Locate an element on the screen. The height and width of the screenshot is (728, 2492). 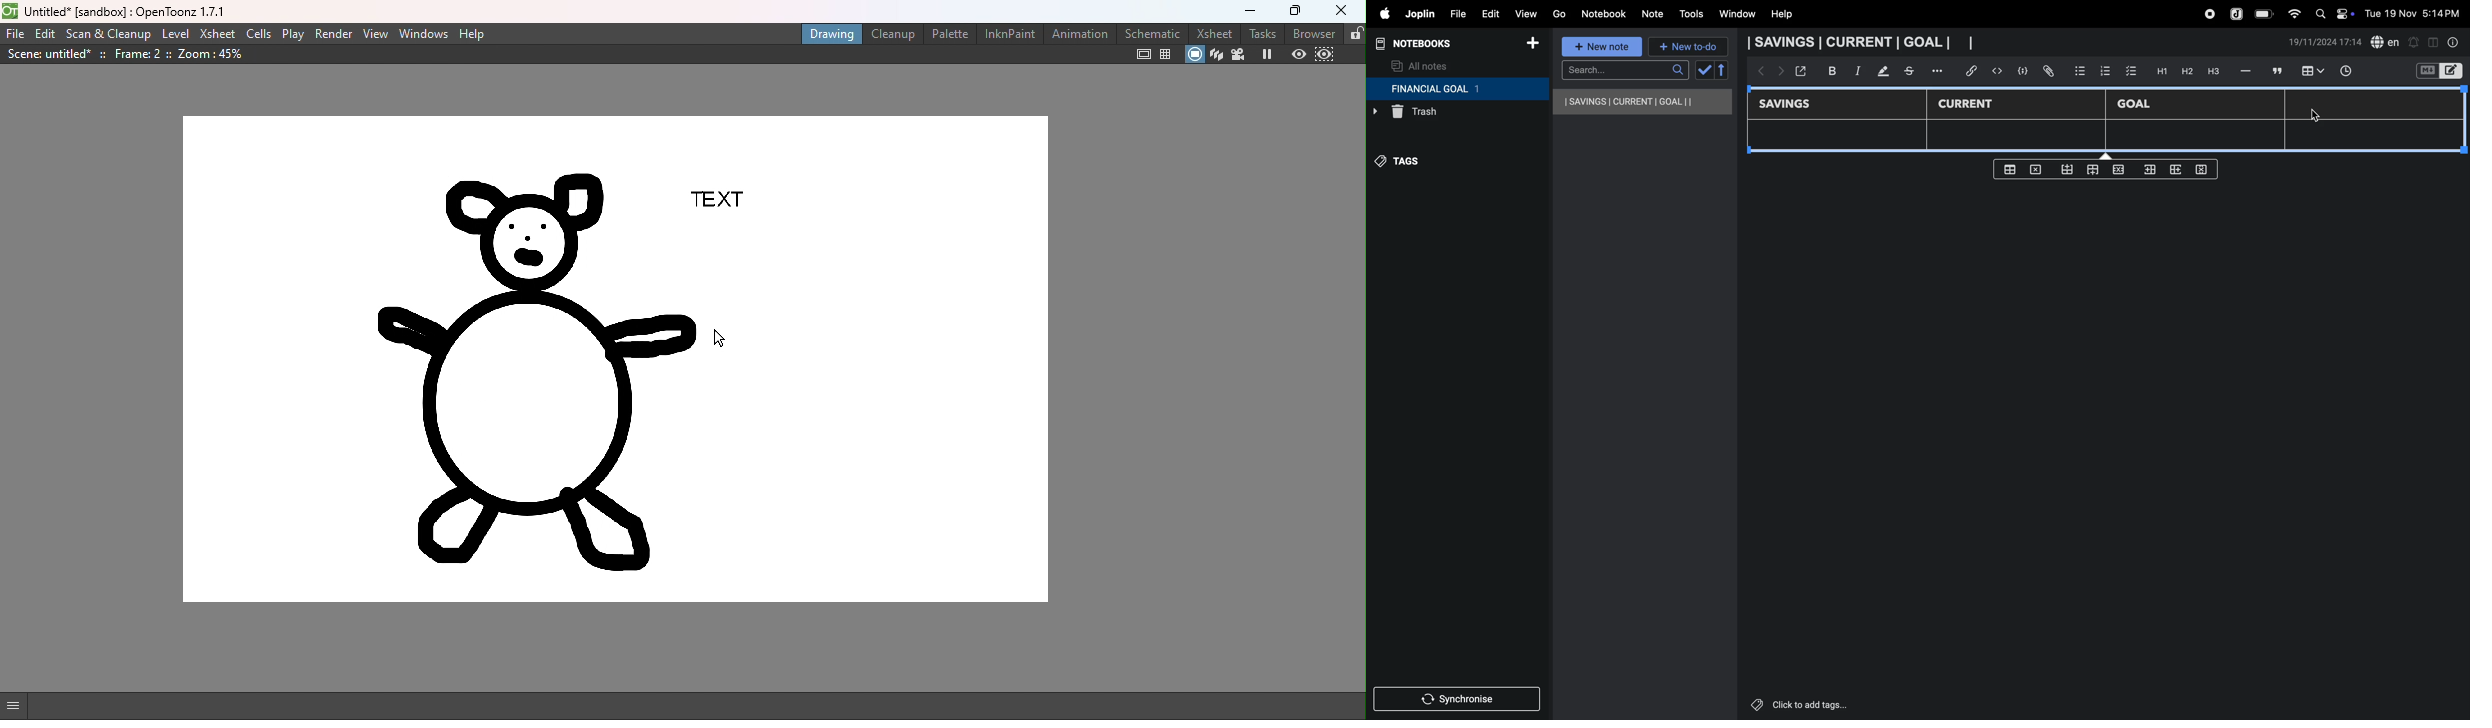
bold is located at coordinates (1827, 70).